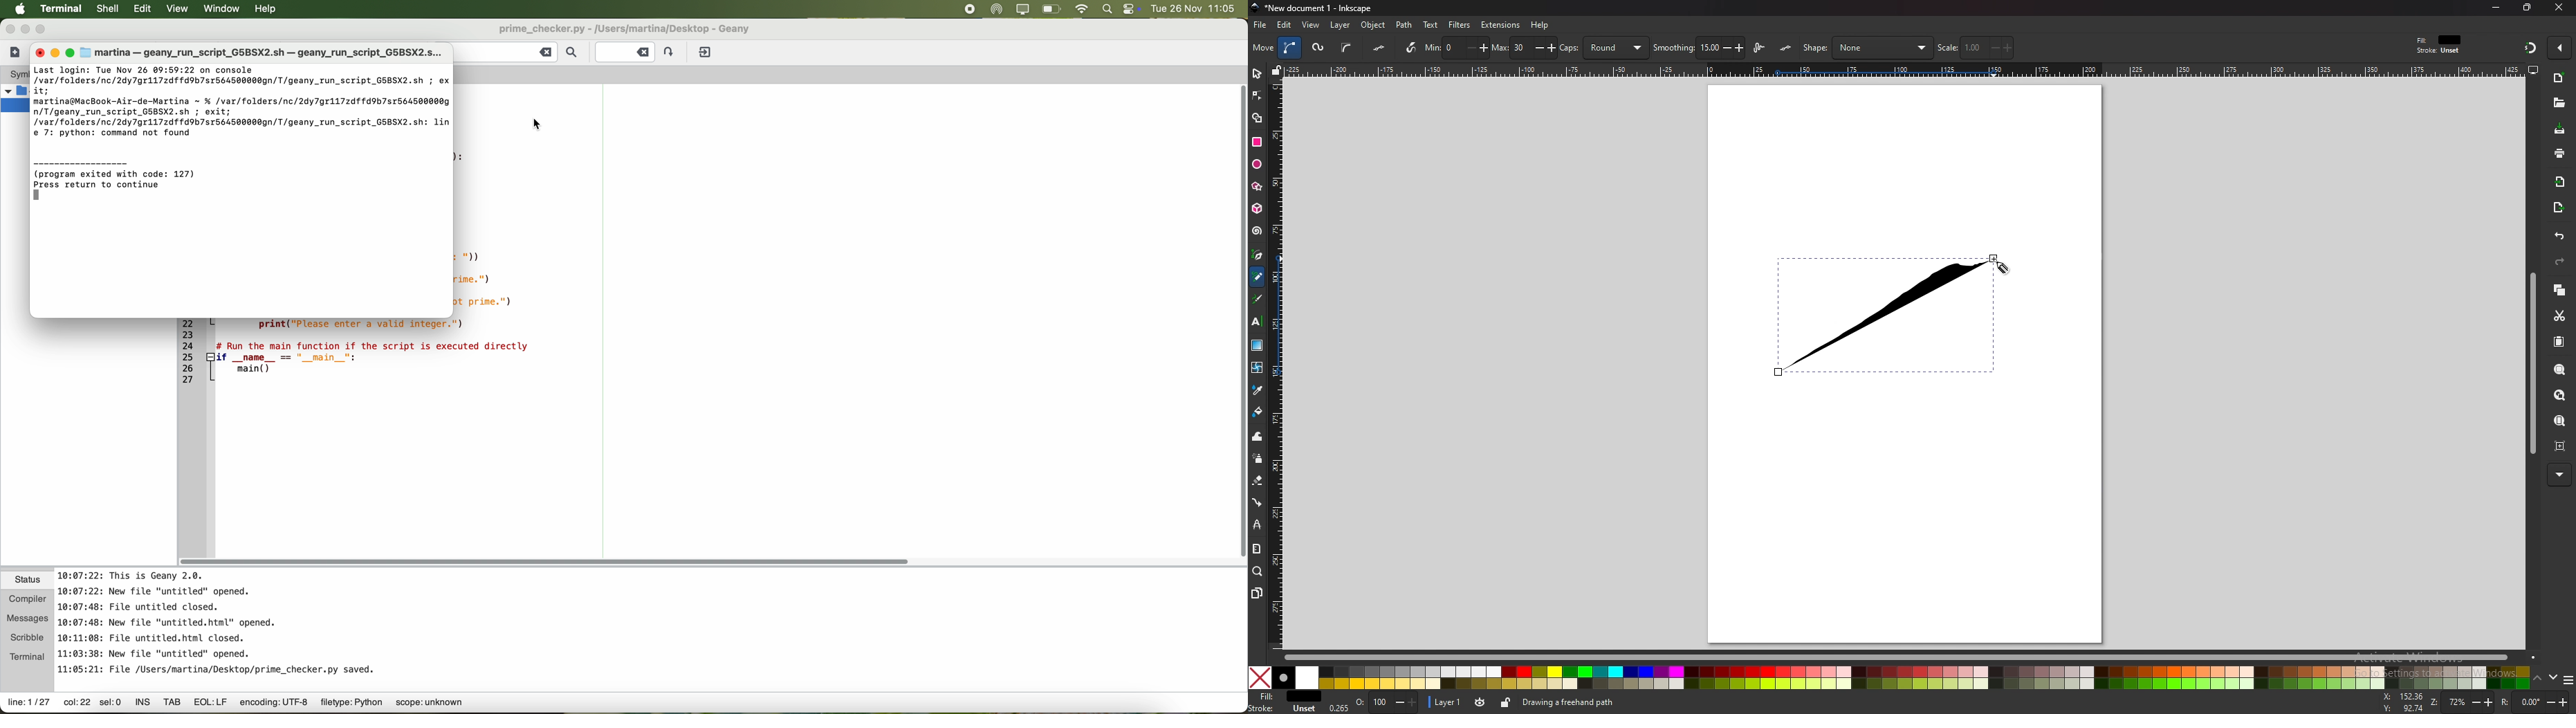 This screenshot has height=728, width=2576. Describe the element at coordinates (1257, 502) in the screenshot. I see `connector` at that location.